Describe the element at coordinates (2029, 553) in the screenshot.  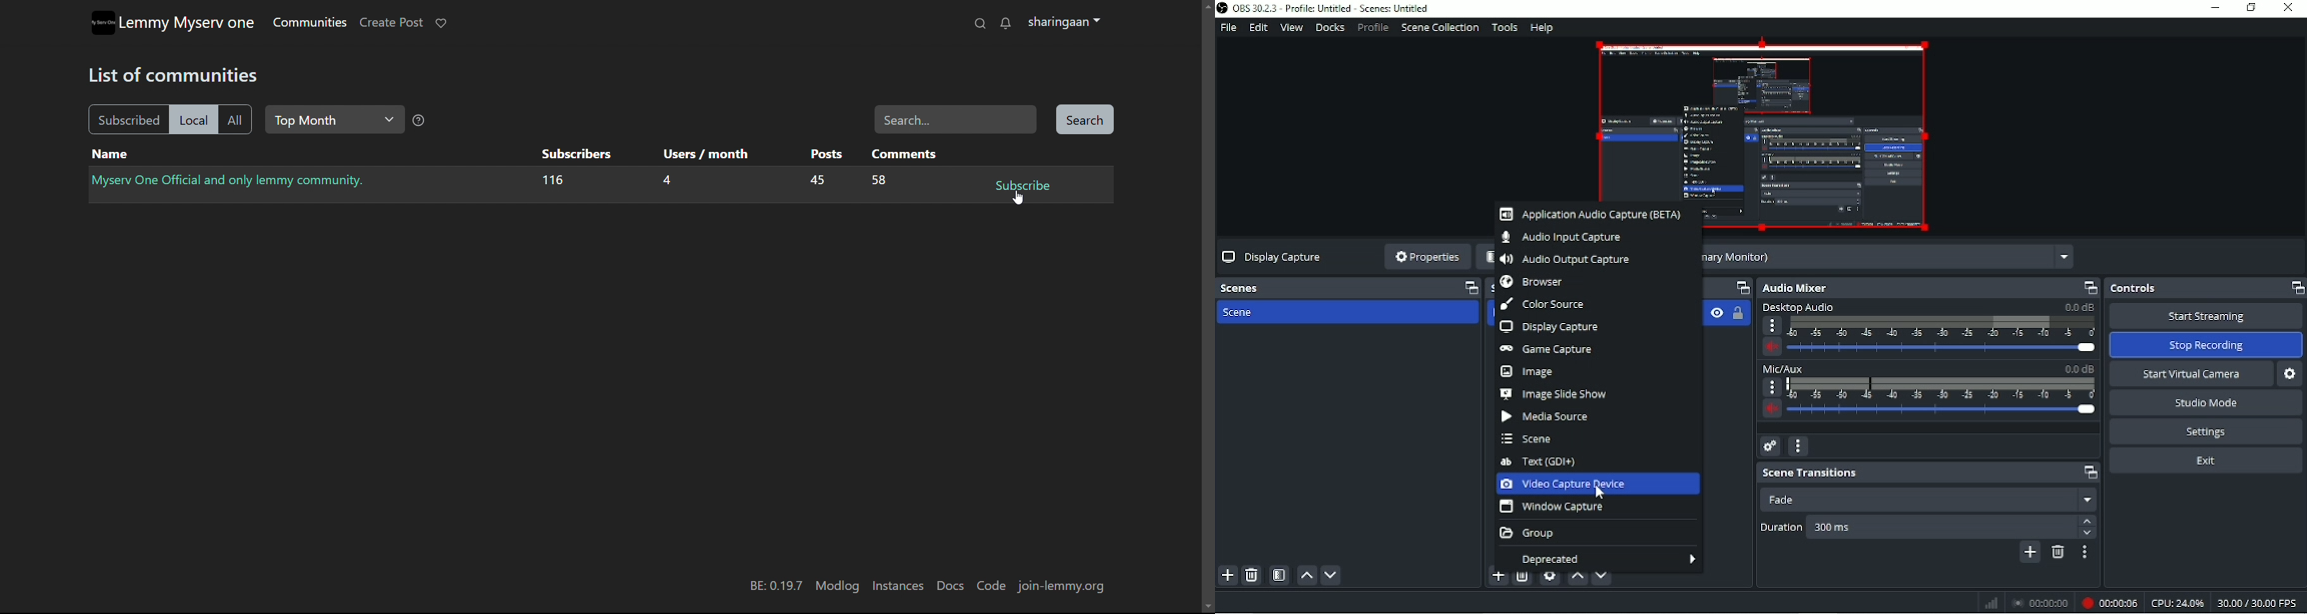
I see `Add configurable transition` at that location.